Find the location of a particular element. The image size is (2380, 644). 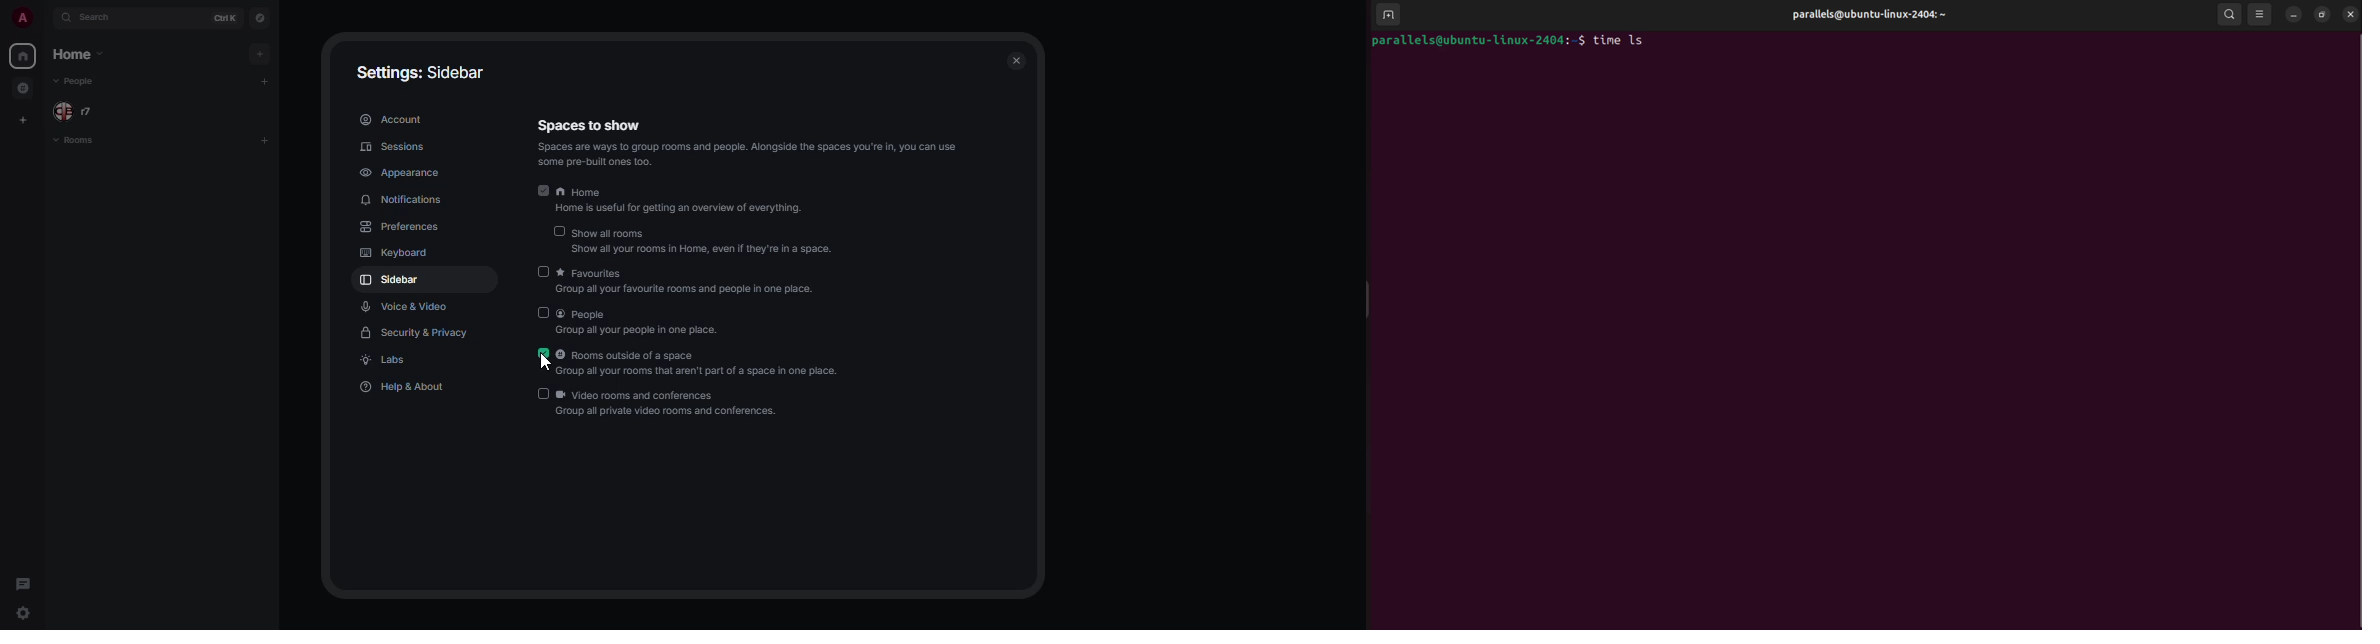

expand is located at coordinates (45, 19).